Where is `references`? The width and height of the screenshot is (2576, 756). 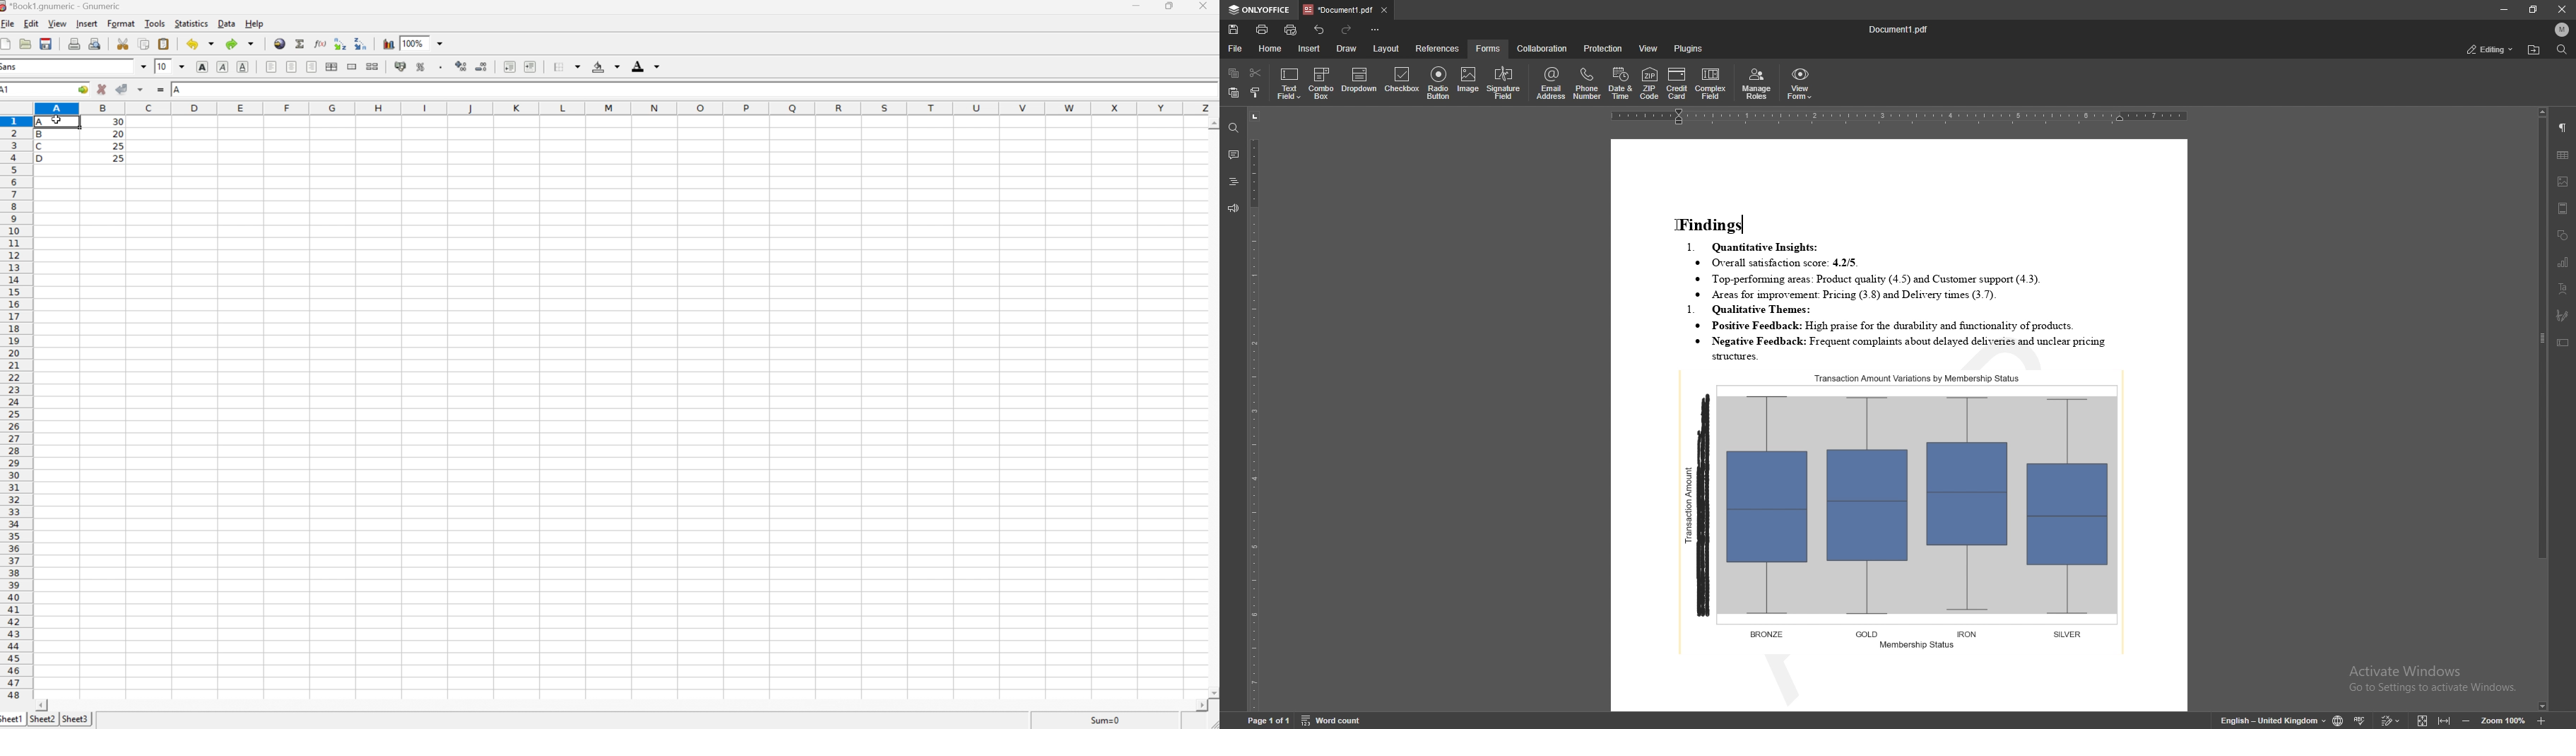 references is located at coordinates (1437, 48).